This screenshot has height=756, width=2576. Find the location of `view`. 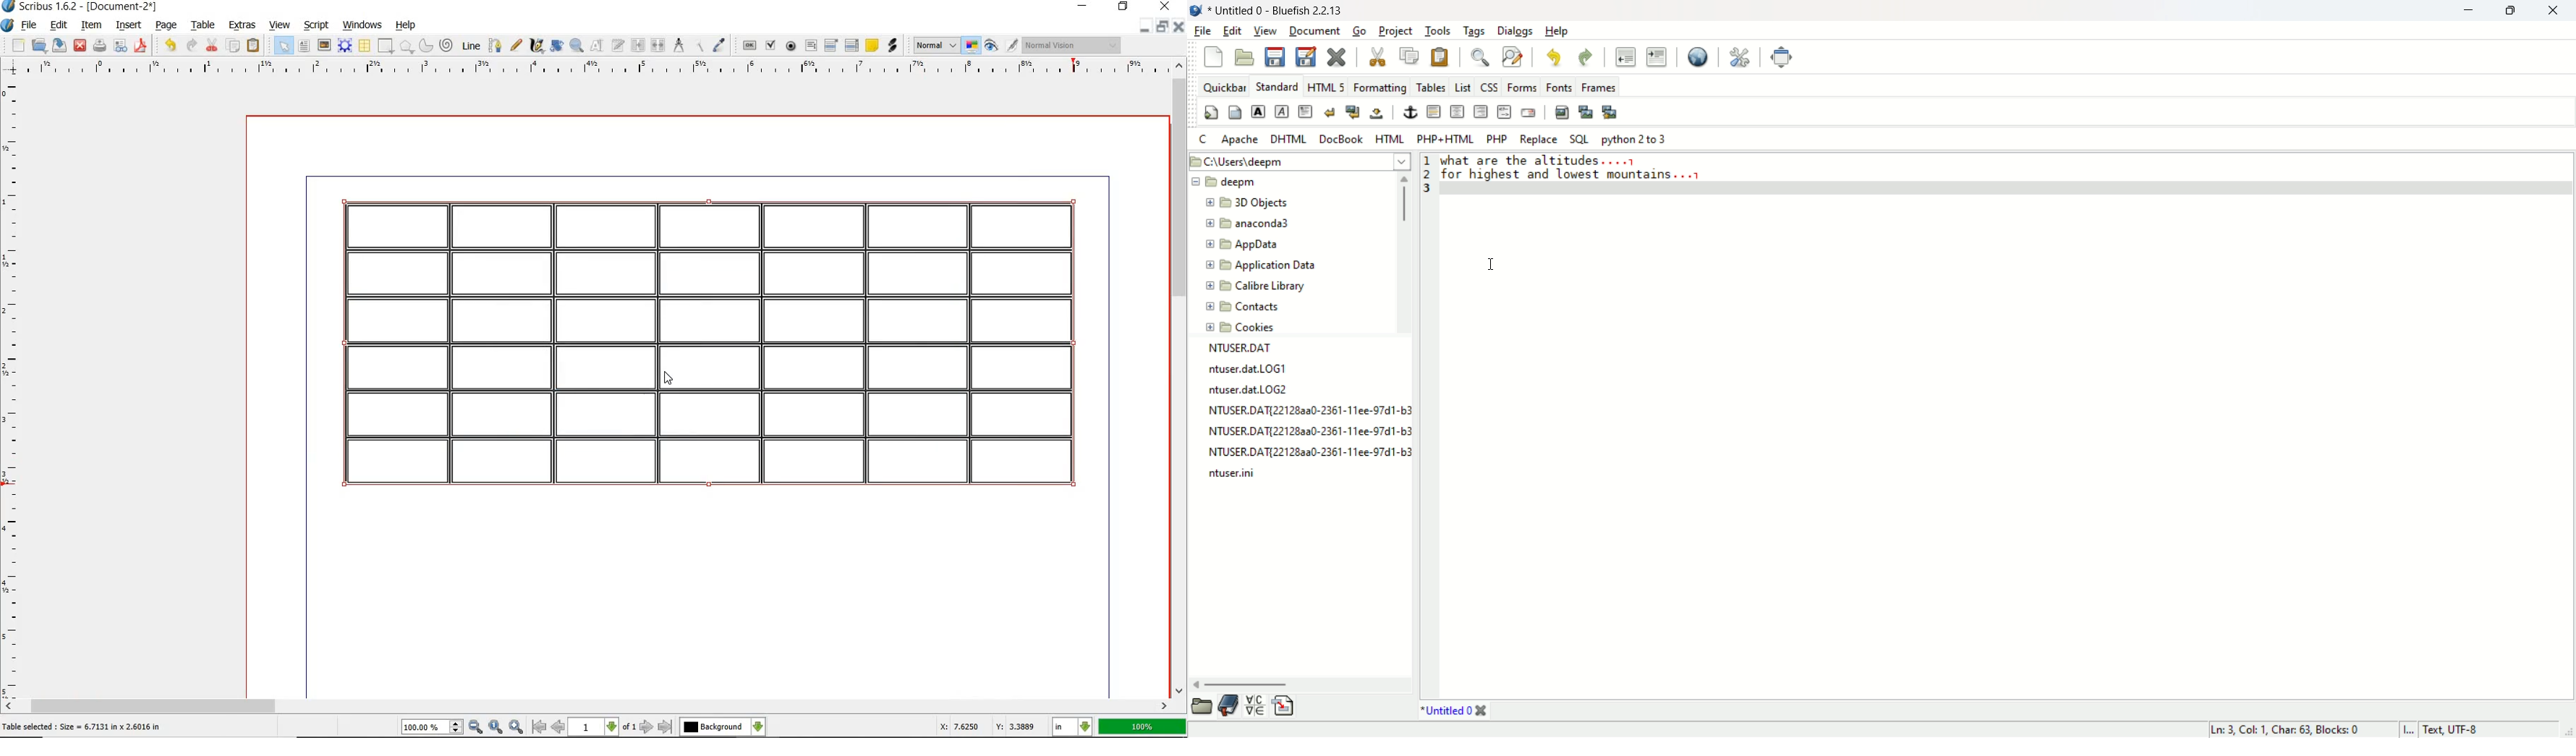

view is located at coordinates (1263, 32).